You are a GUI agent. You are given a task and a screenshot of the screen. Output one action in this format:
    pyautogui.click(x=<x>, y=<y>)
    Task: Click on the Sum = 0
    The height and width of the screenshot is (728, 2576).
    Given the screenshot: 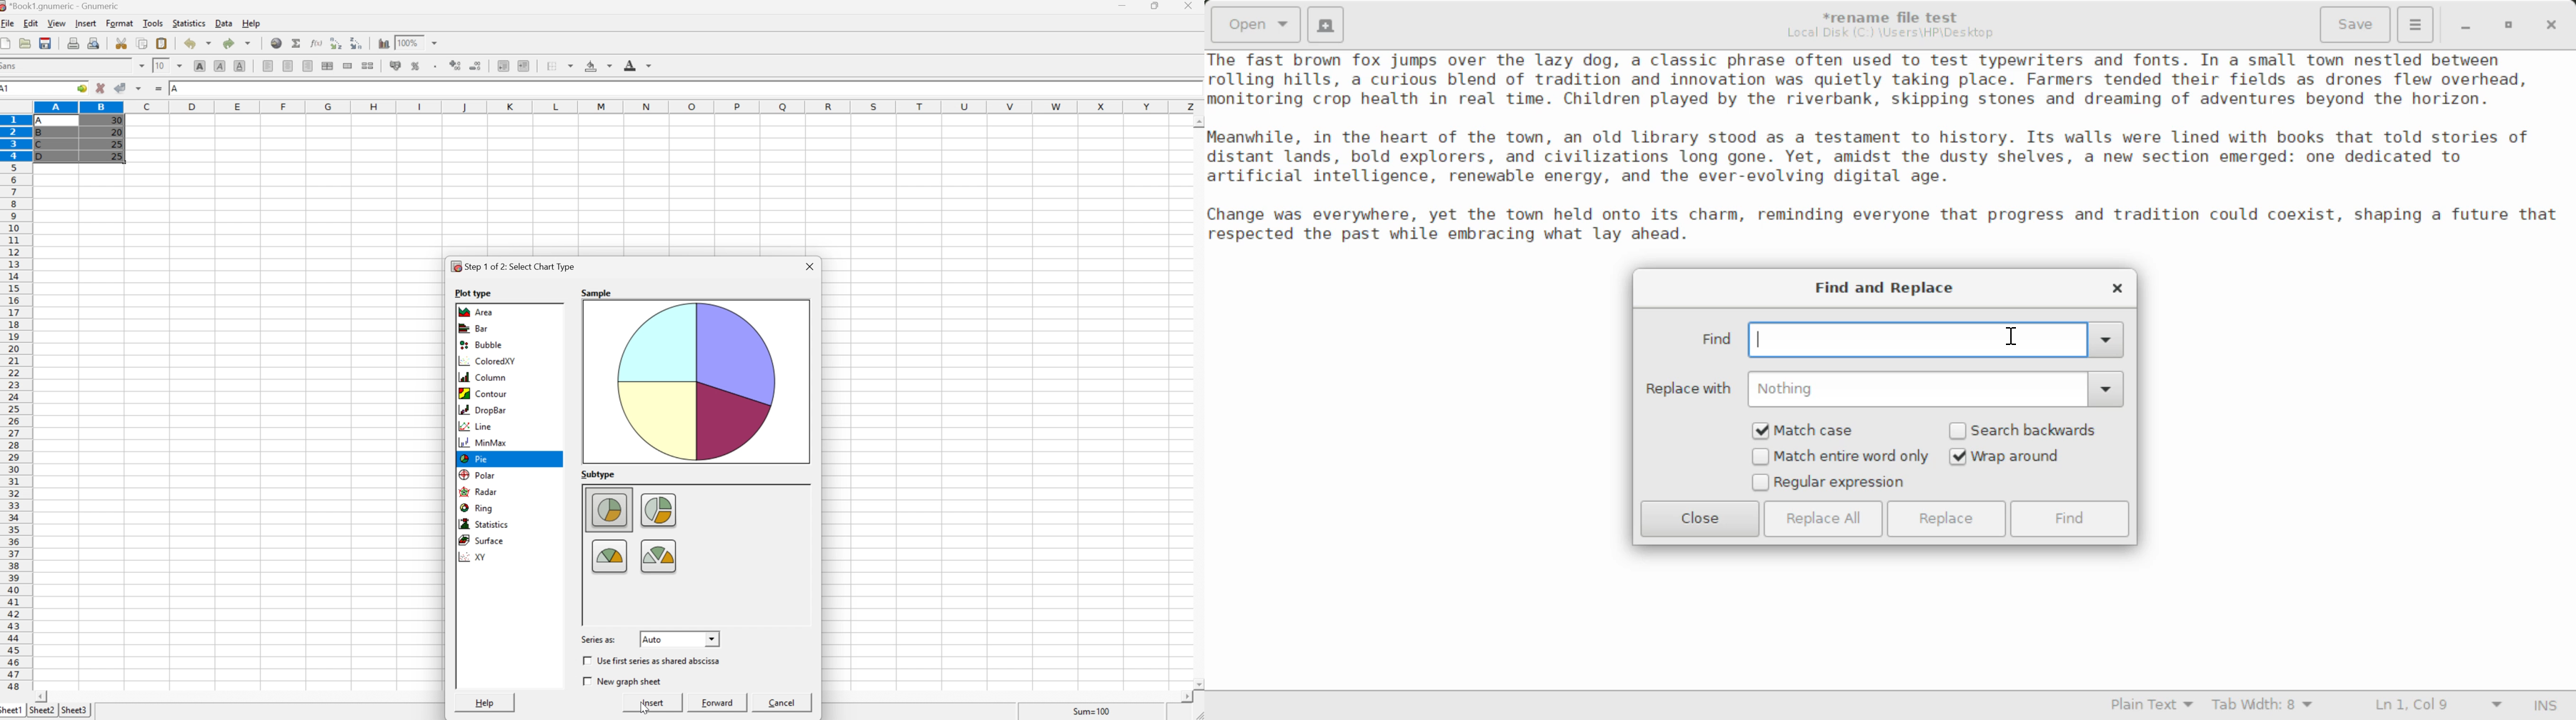 What is the action you would take?
    pyautogui.click(x=1090, y=711)
    